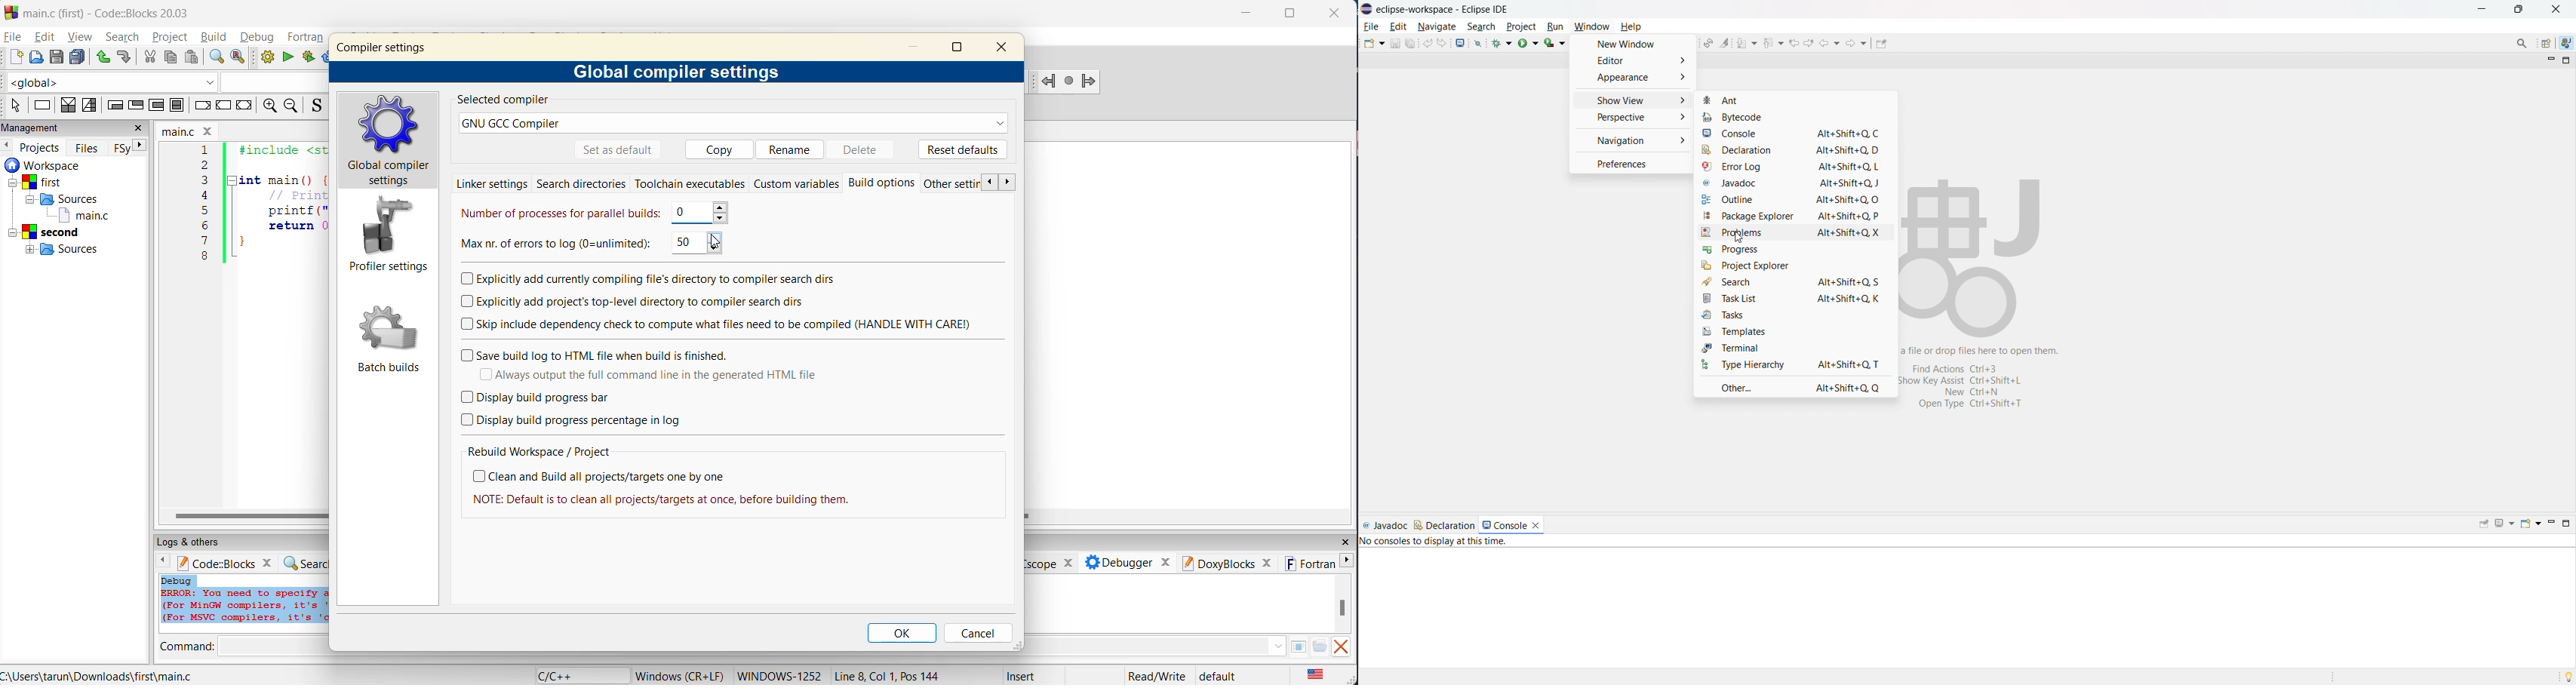 This screenshot has height=700, width=2576. Describe the element at coordinates (1008, 47) in the screenshot. I see `close` at that location.